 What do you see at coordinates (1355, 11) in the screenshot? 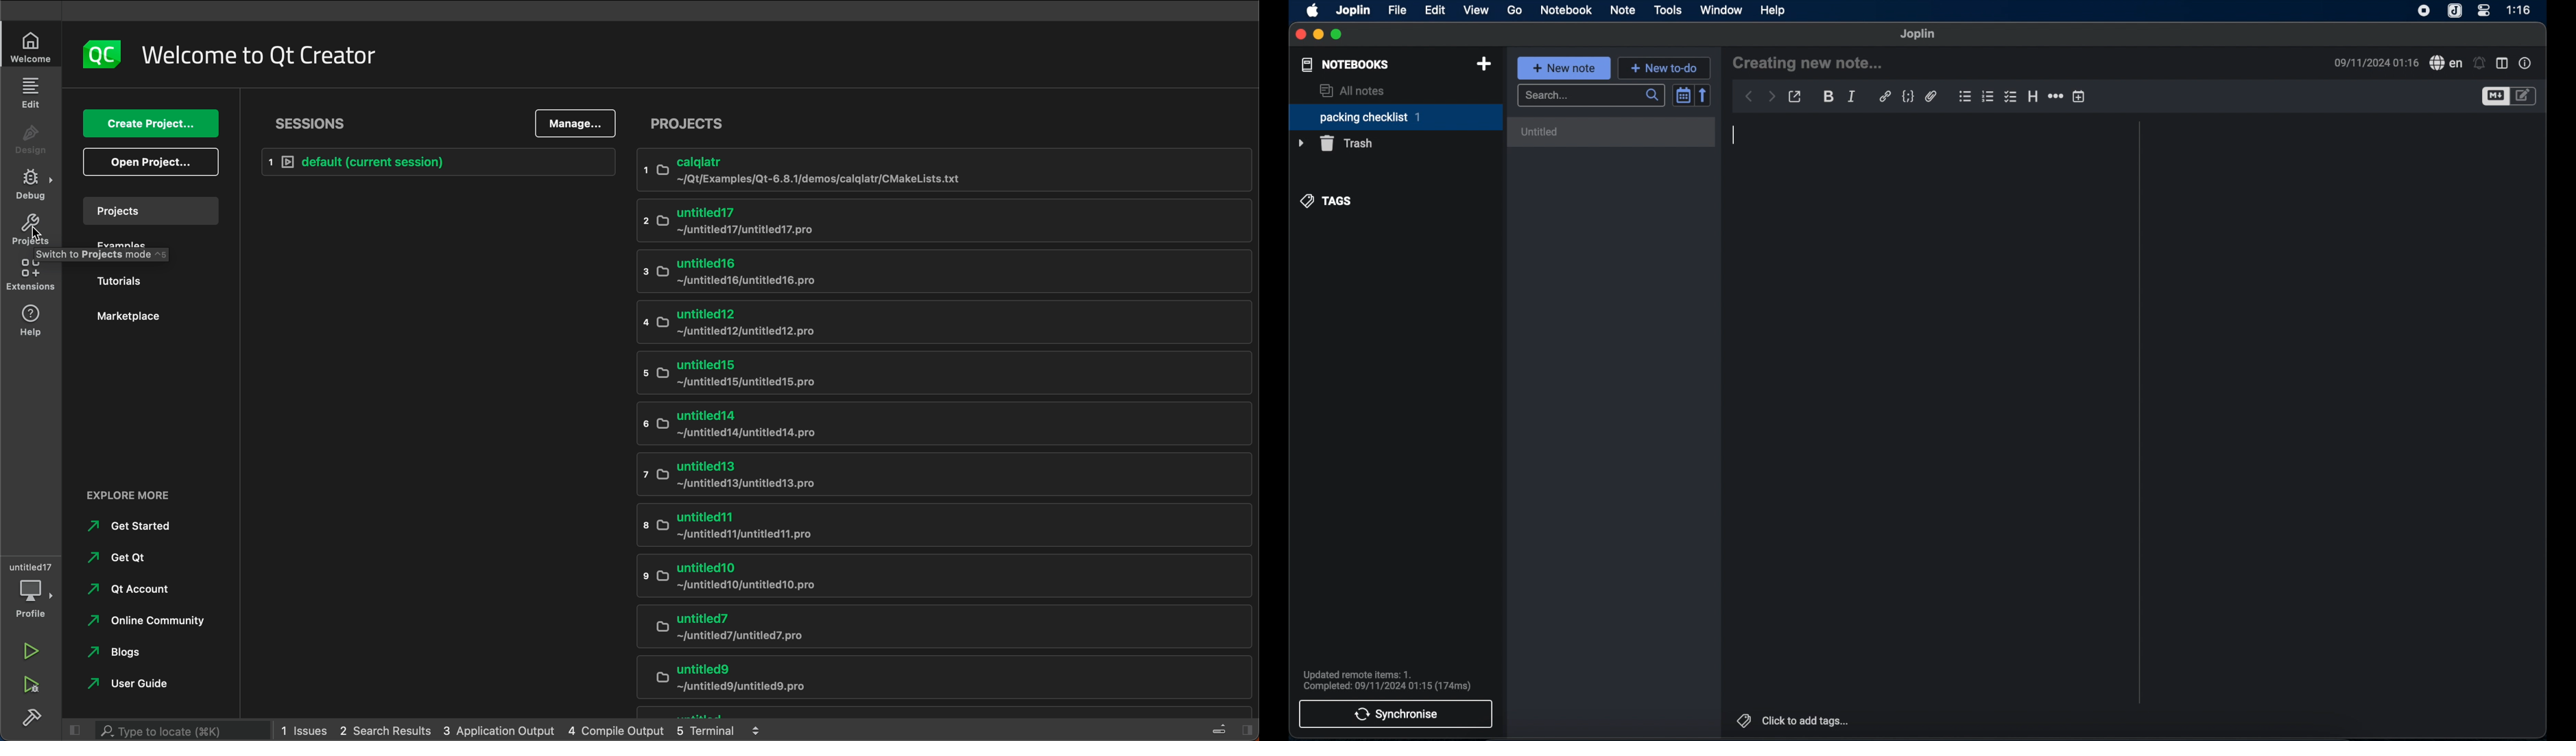
I see `joplin` at bounding box center [1355, 11].